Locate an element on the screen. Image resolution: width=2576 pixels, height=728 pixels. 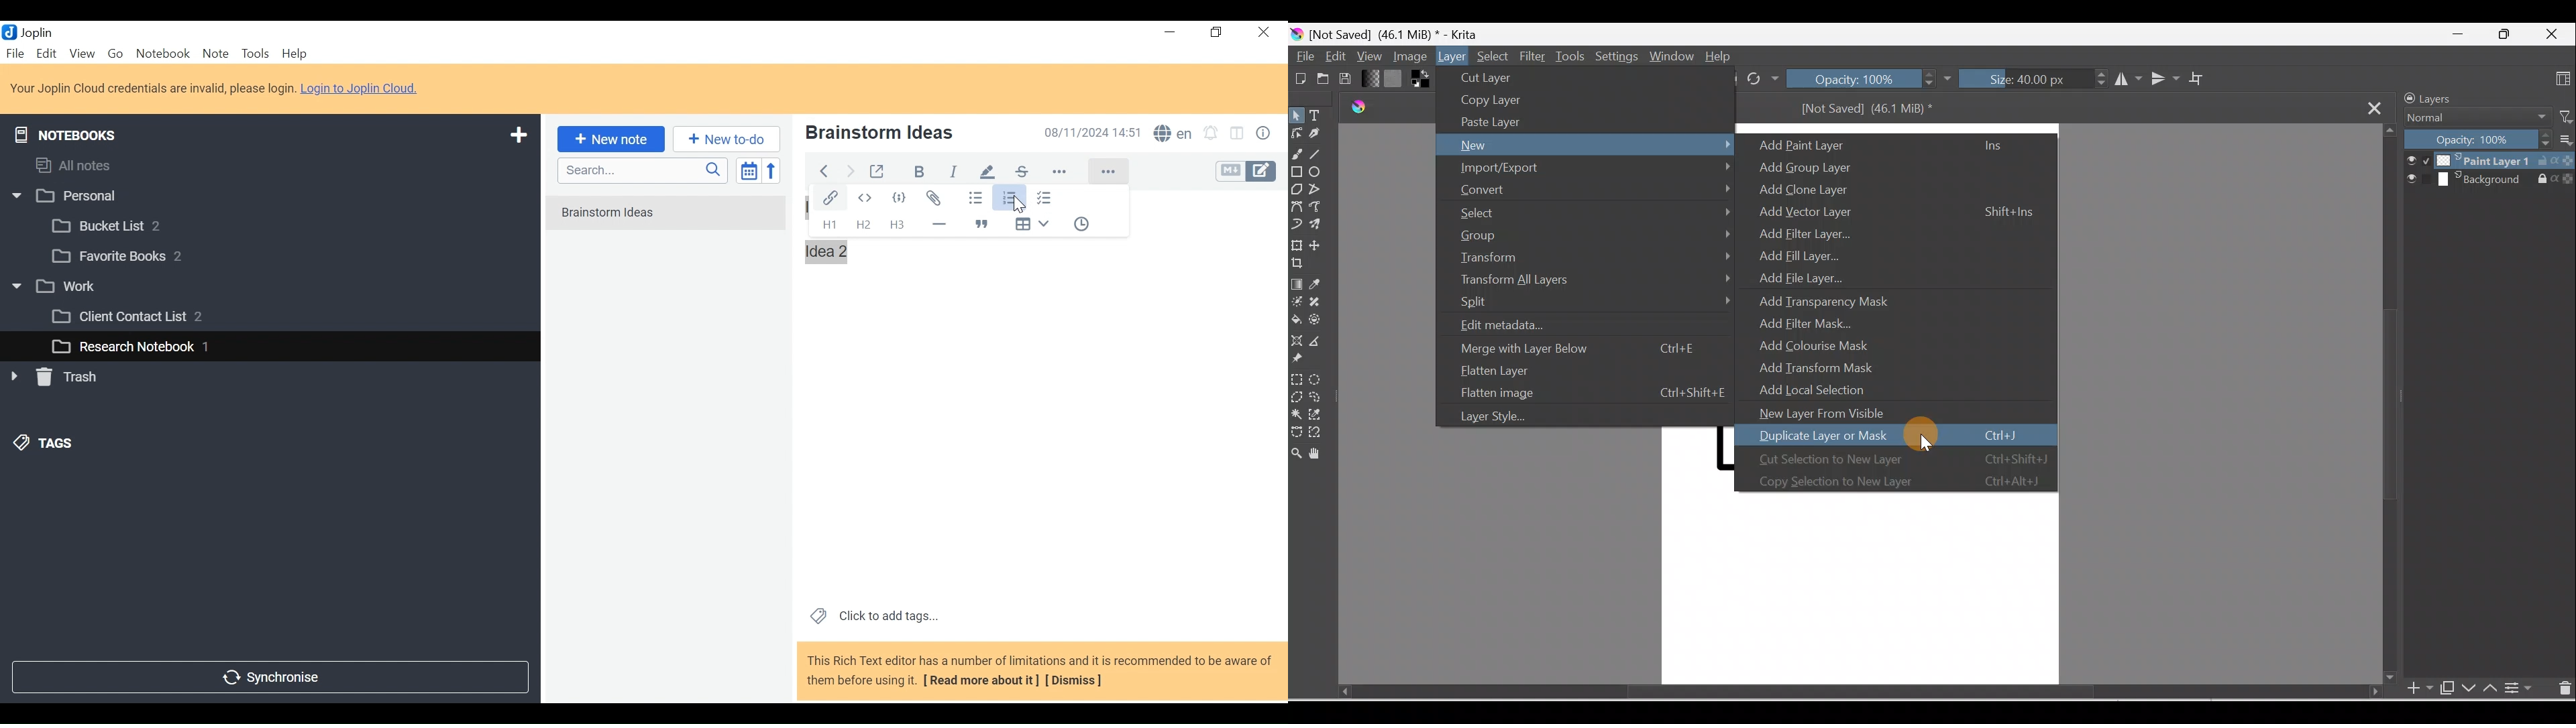
cursor is located at coordinates (1016, 209).